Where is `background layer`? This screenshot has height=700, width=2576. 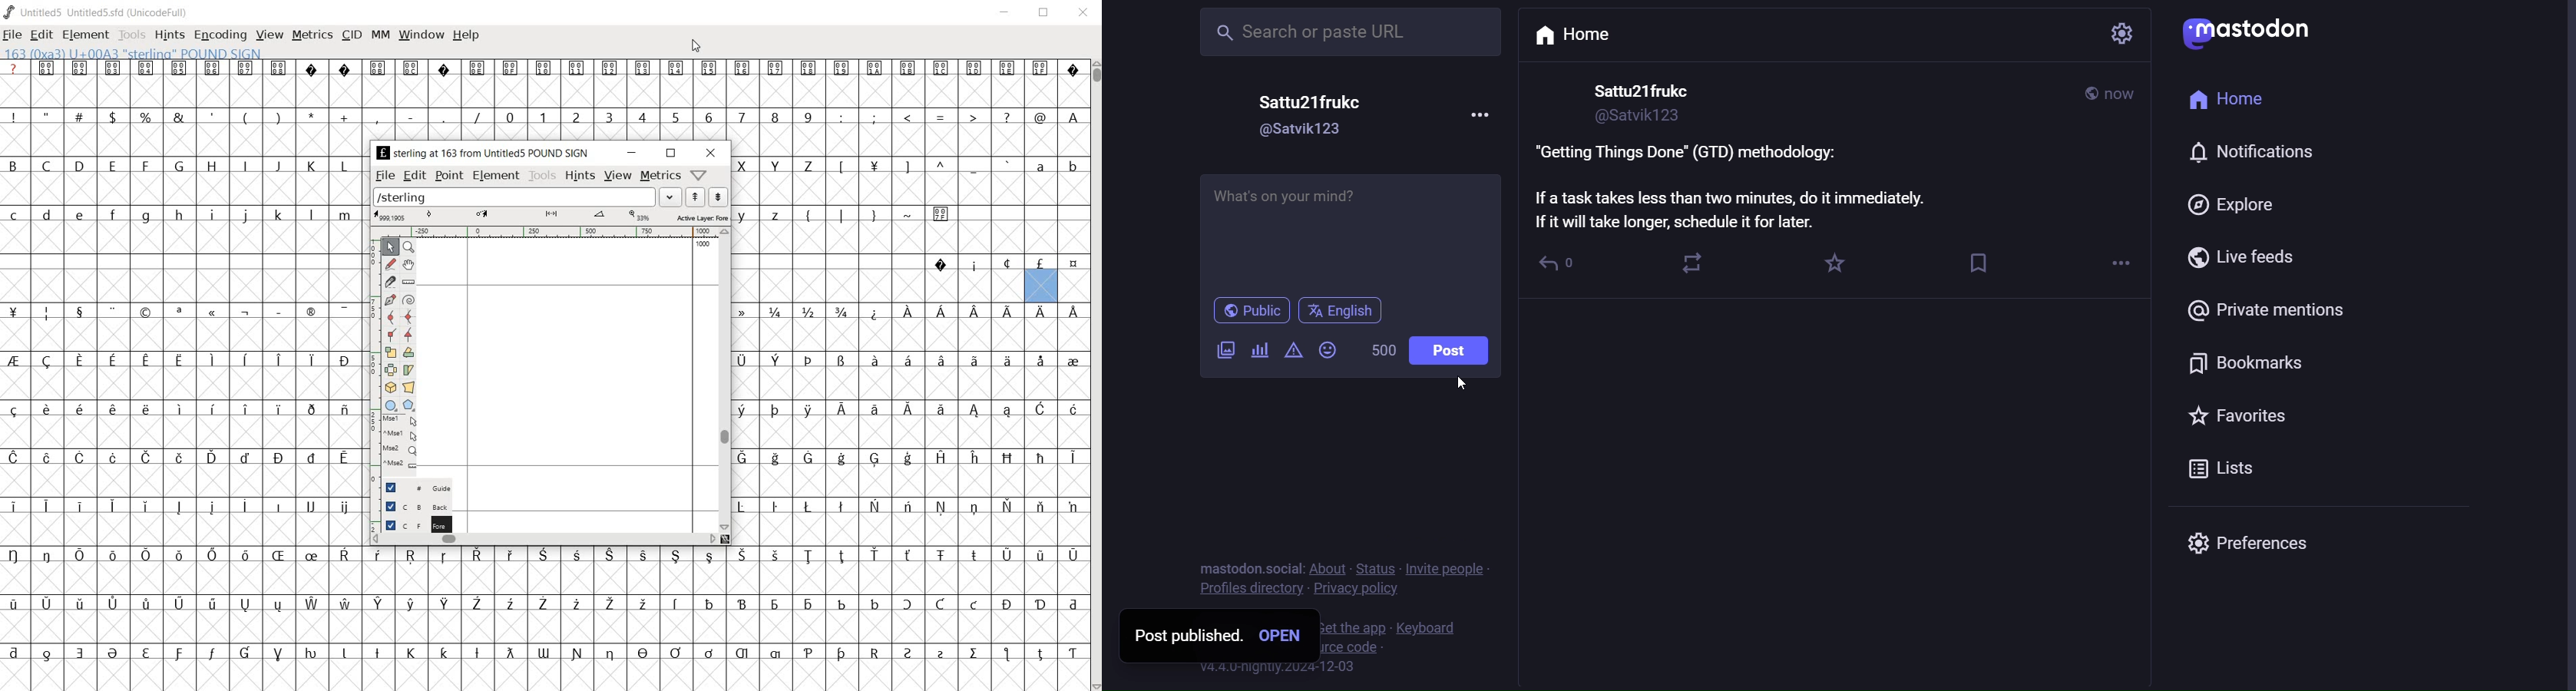 background layer is located at coordinates (415, 506).